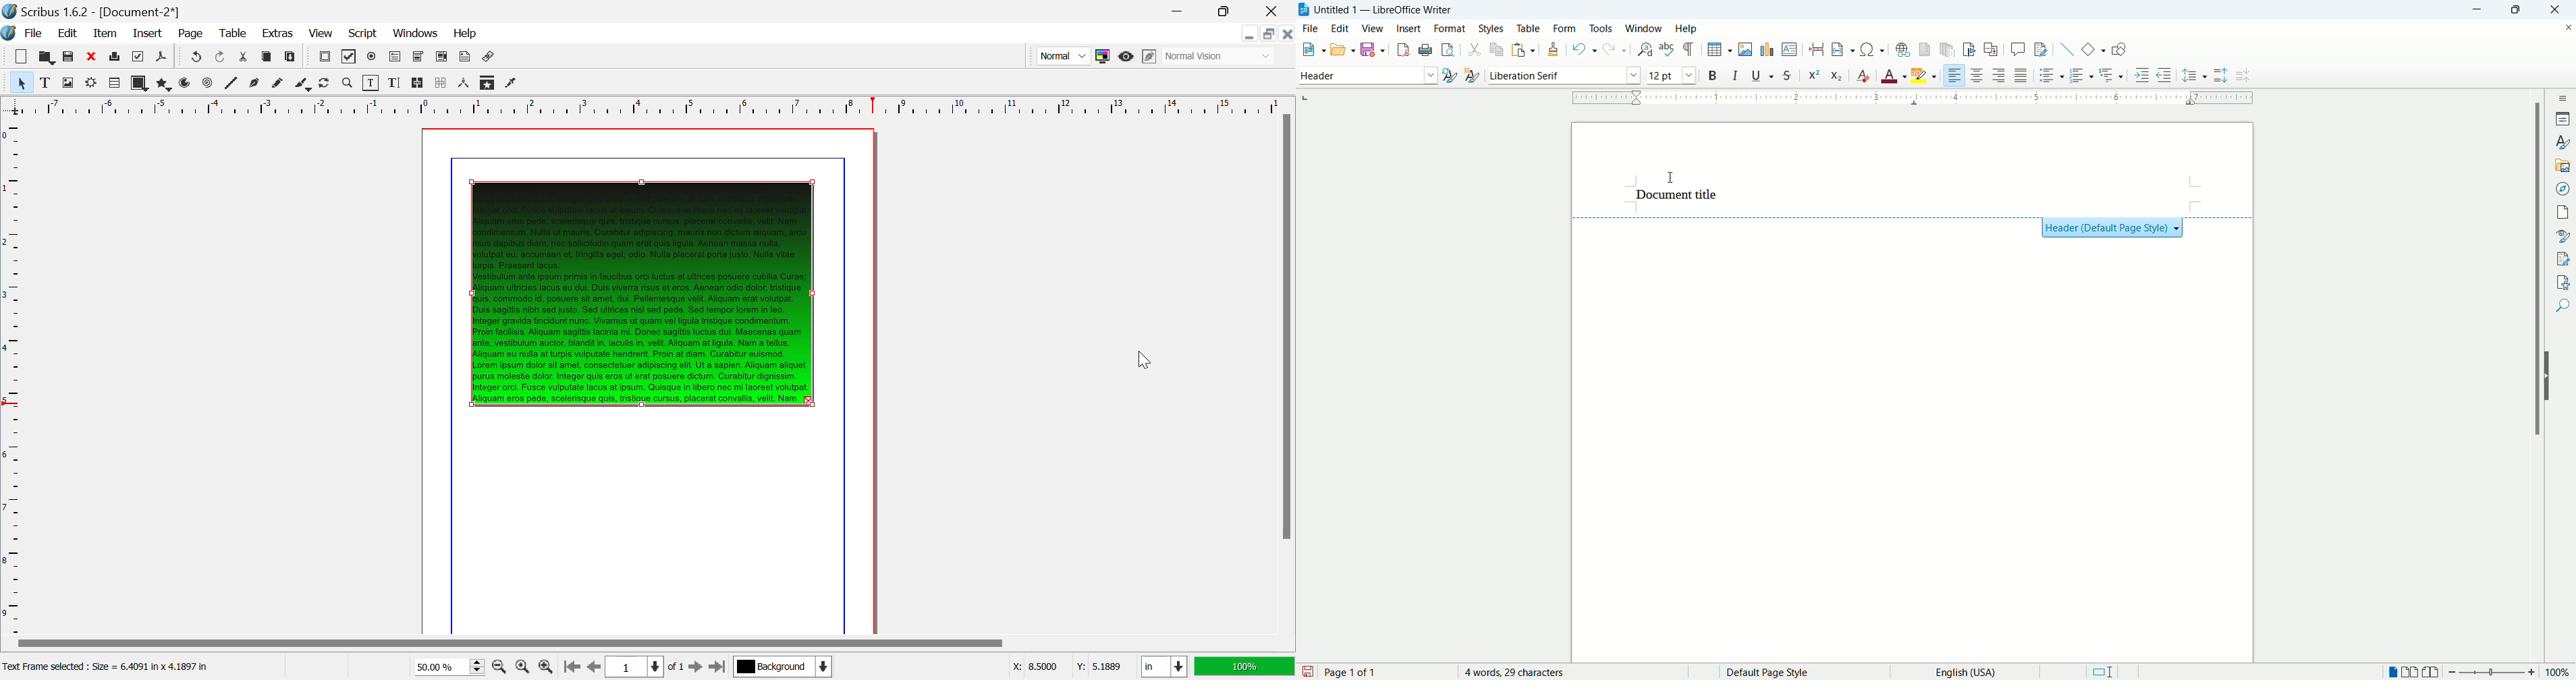 This screenshot has height=700, width=2576. I want to click on font name, so click(1565, 76).